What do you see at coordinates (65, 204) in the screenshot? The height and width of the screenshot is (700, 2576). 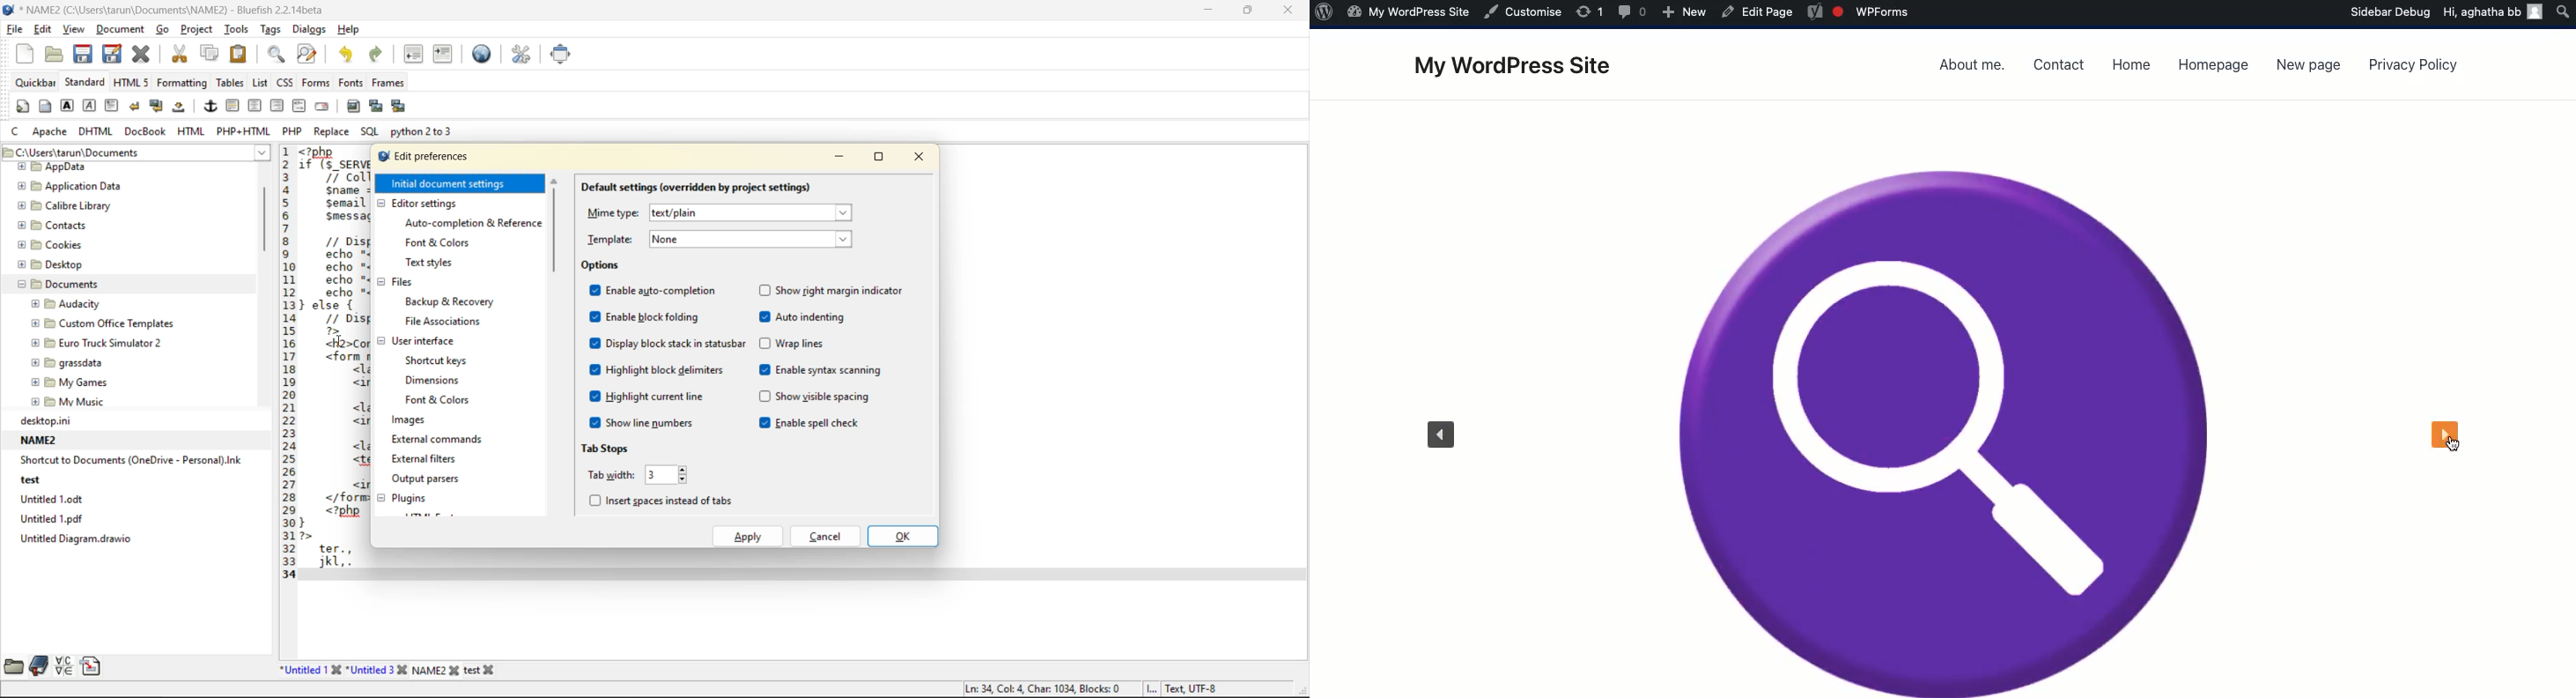 I see `Calibre Library` at bounding box center [65, 204].